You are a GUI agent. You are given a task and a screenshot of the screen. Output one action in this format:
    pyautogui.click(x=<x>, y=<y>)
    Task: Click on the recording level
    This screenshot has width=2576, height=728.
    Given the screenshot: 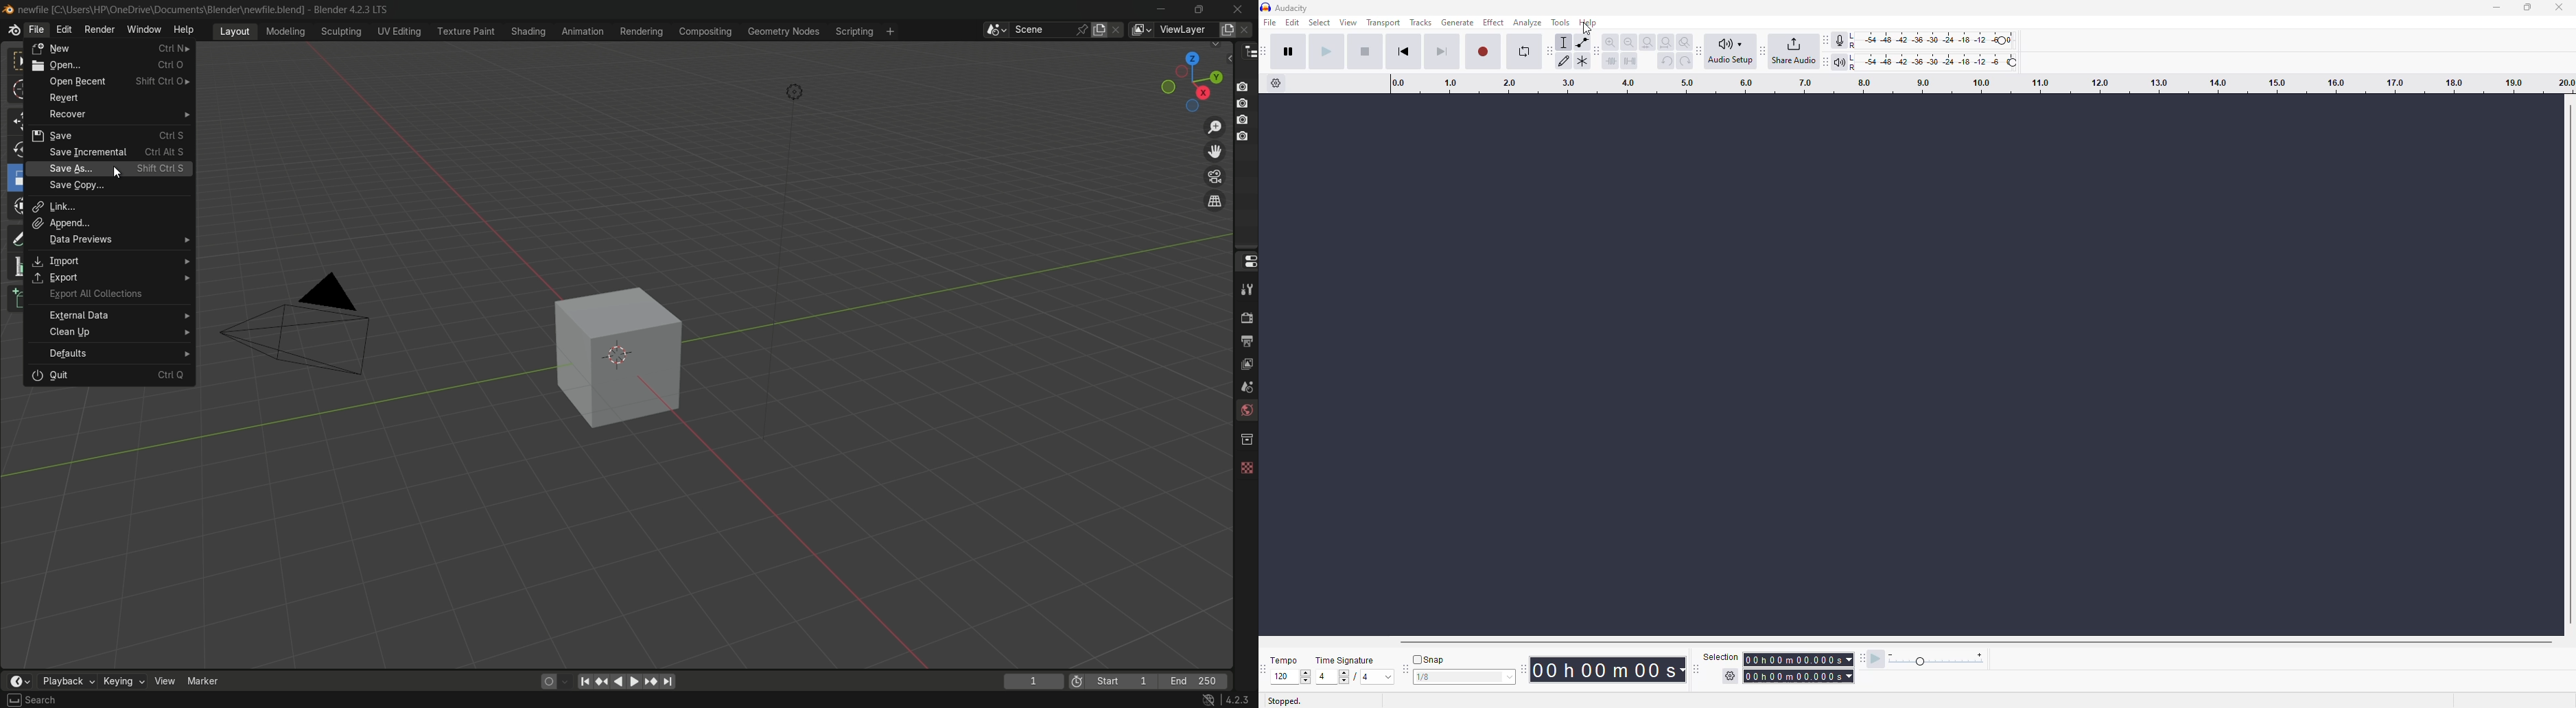 What is the action you would take?
    pyautogui.click(x=1941, y=38)
    